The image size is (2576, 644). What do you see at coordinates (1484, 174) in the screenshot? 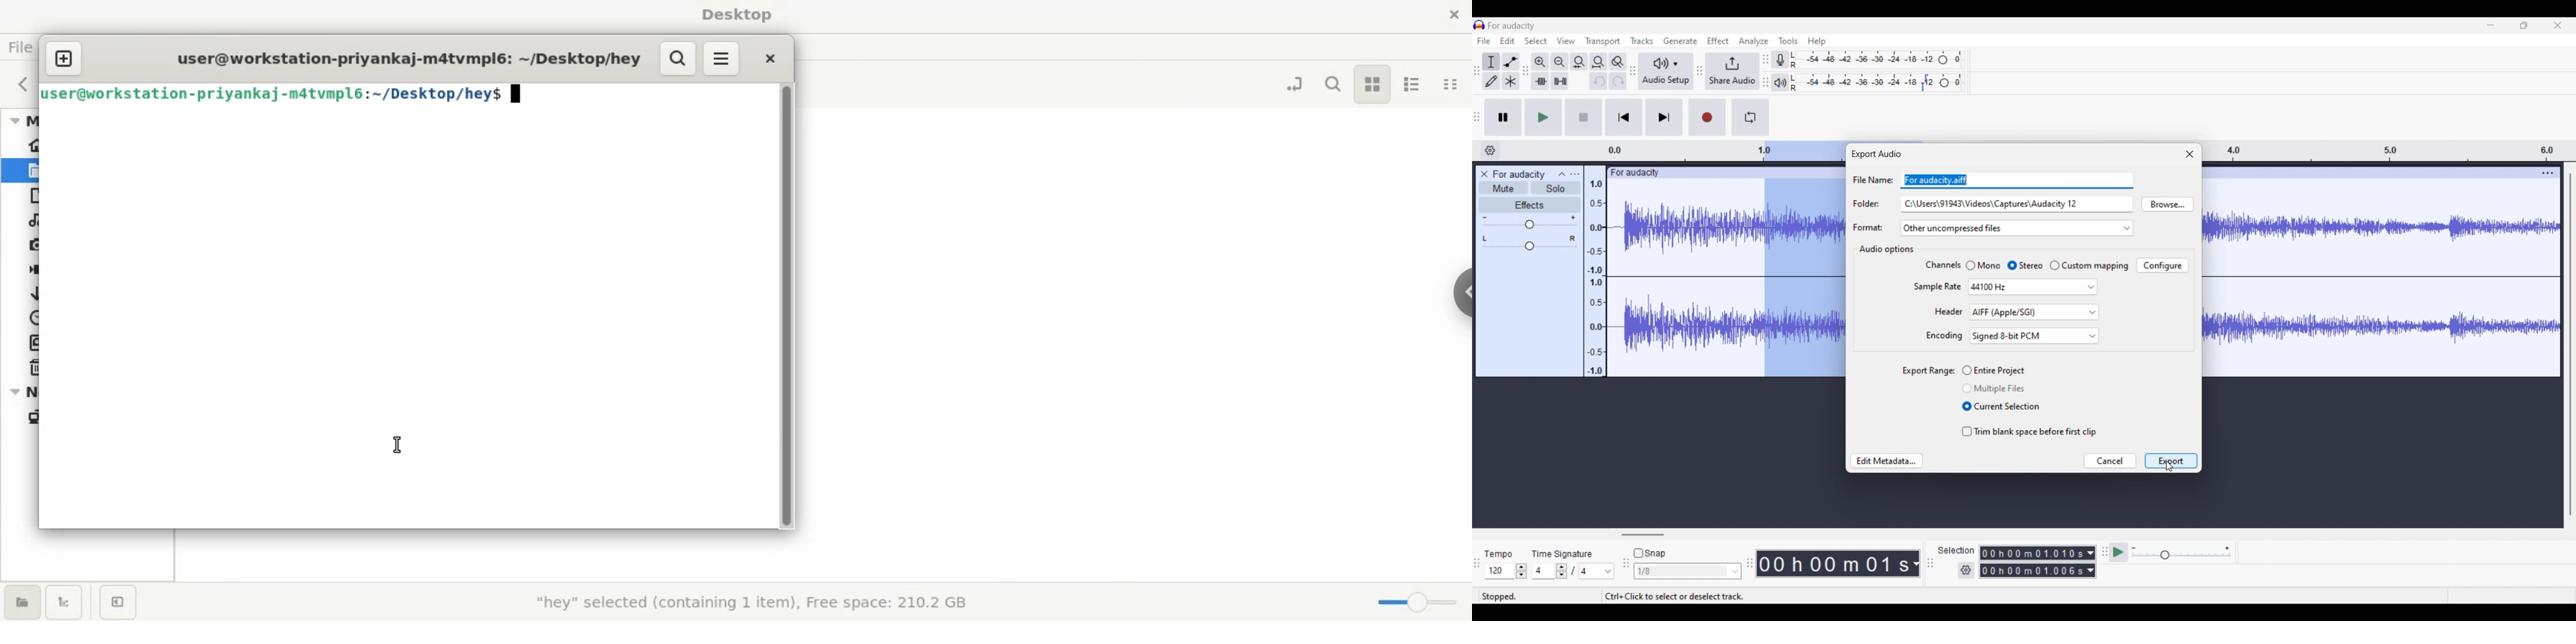
I see `Close track` at bounding box center [1484, 174].